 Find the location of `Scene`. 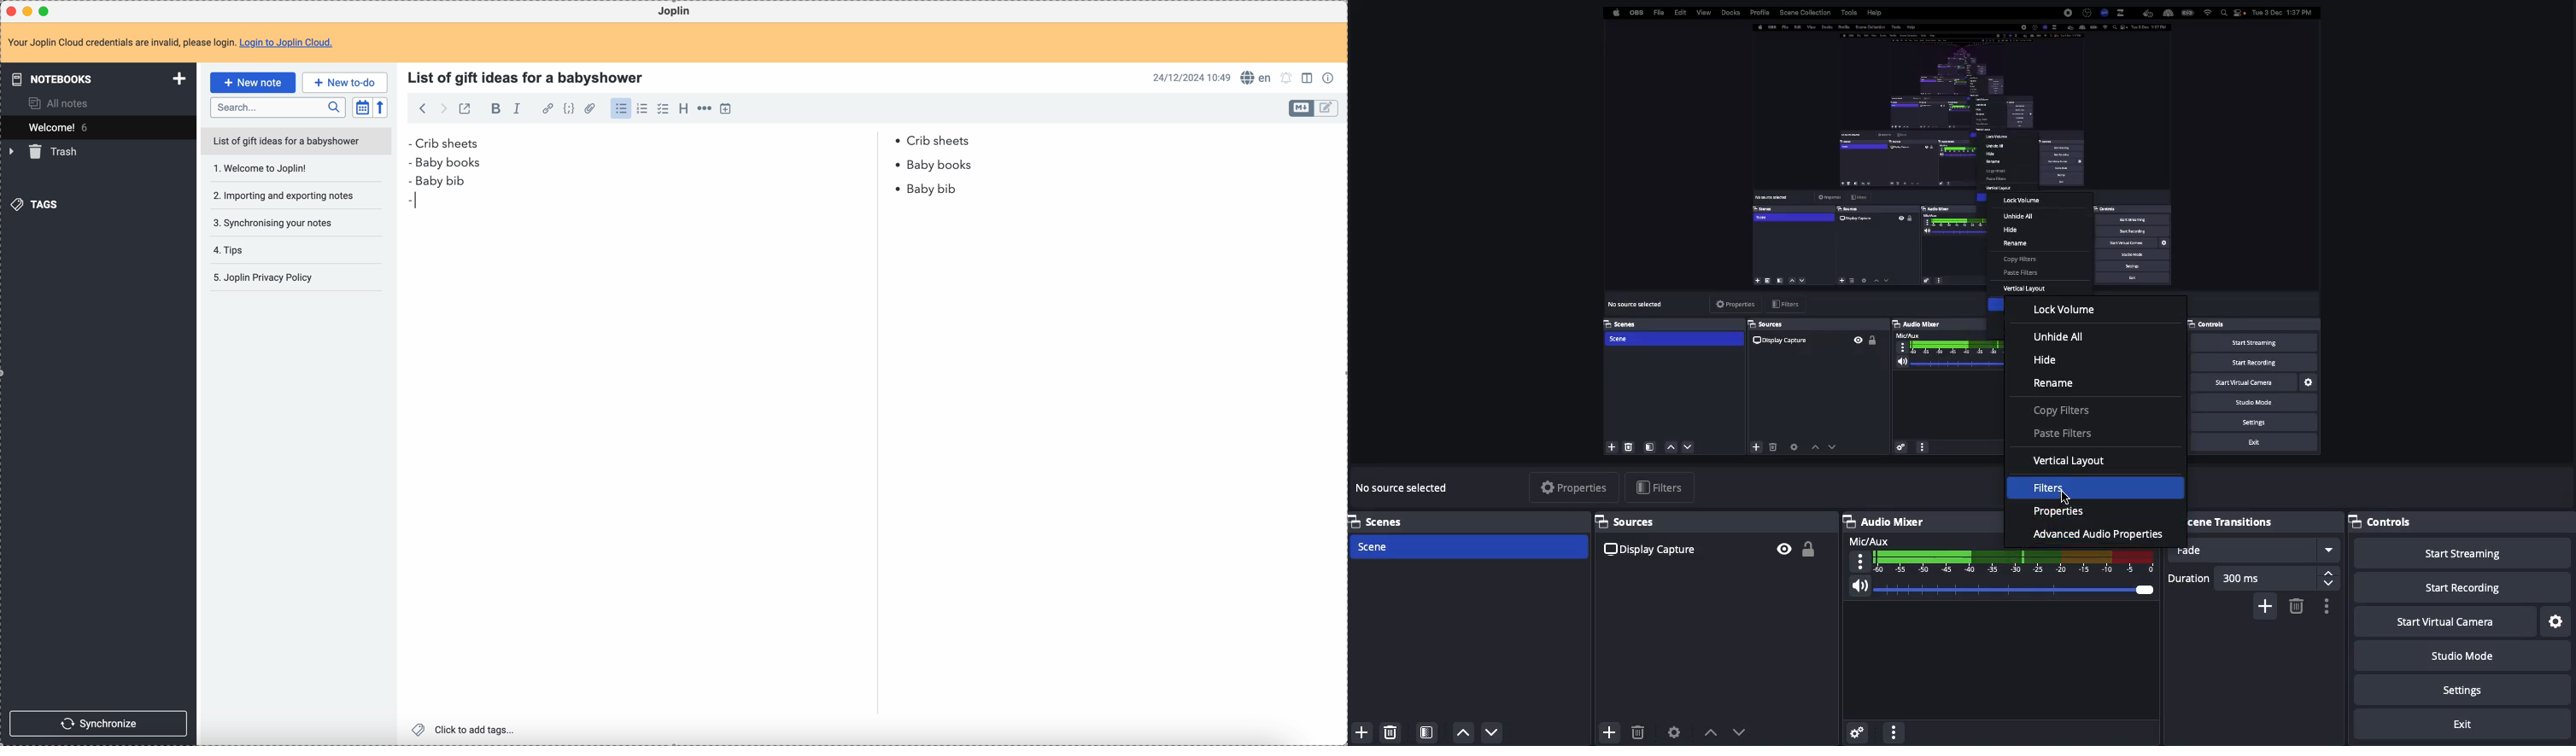

Scene is located at coordinates (1470, 548).